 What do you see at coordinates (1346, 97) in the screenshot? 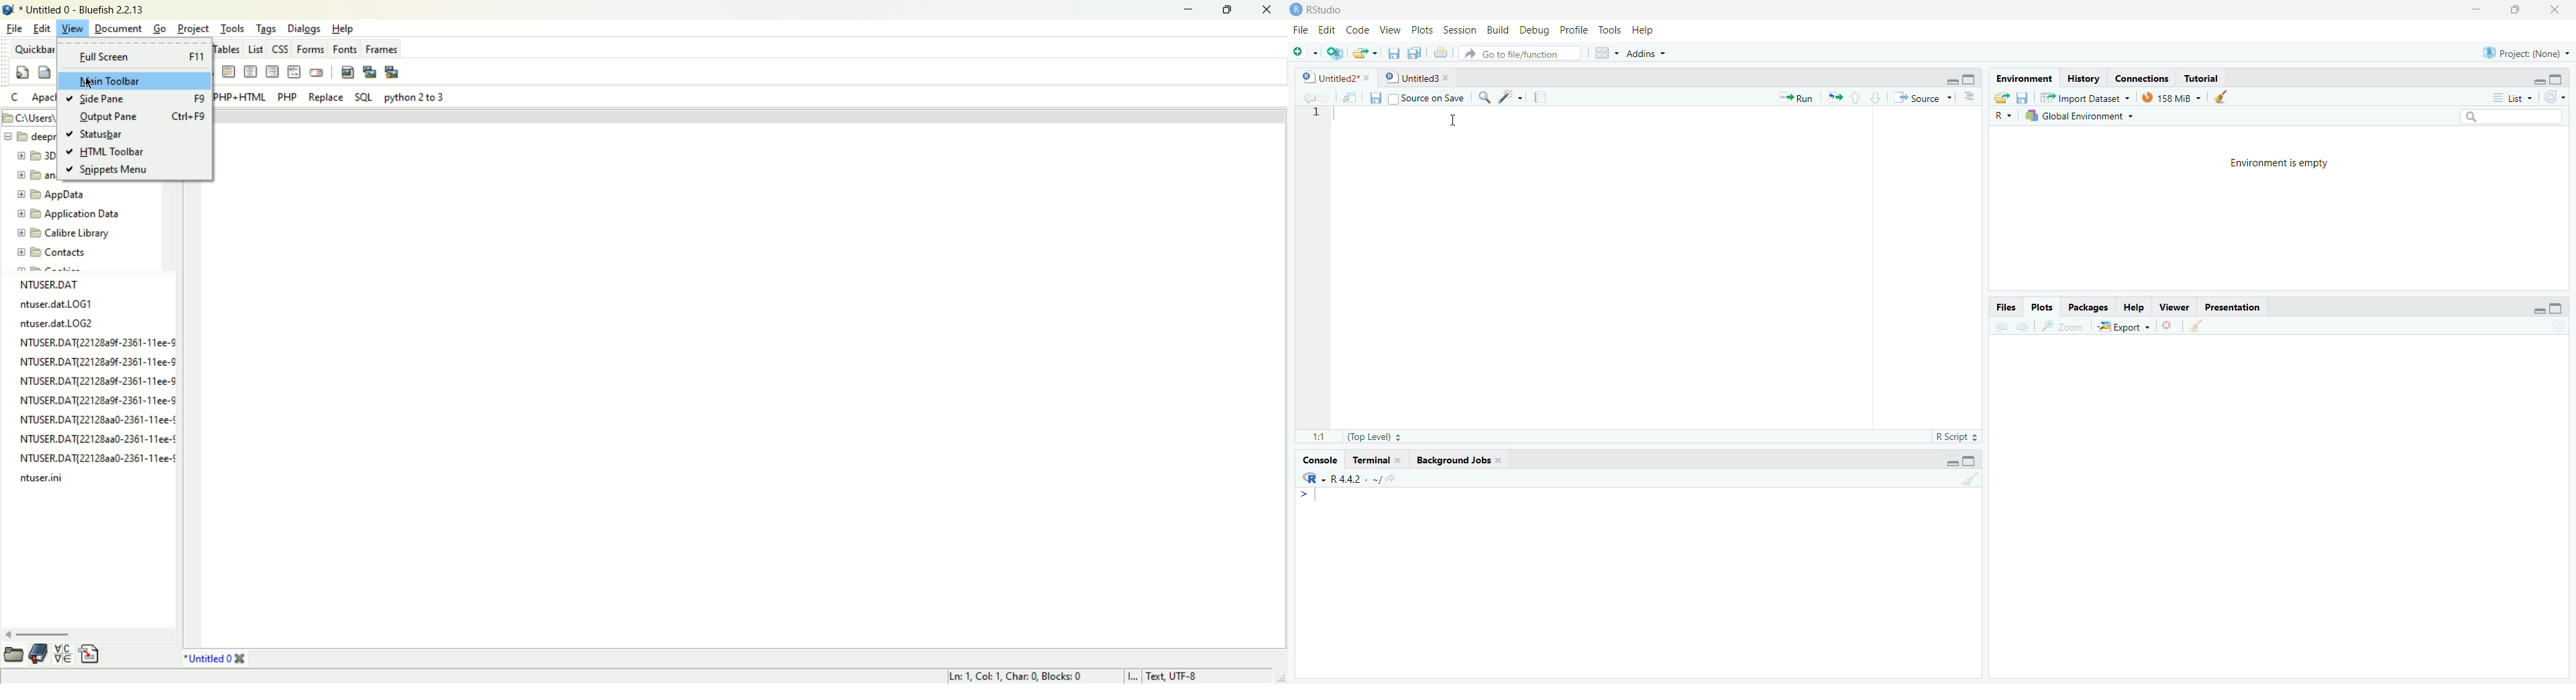
I see `Show in new window` at bounding box center [1346, 97].